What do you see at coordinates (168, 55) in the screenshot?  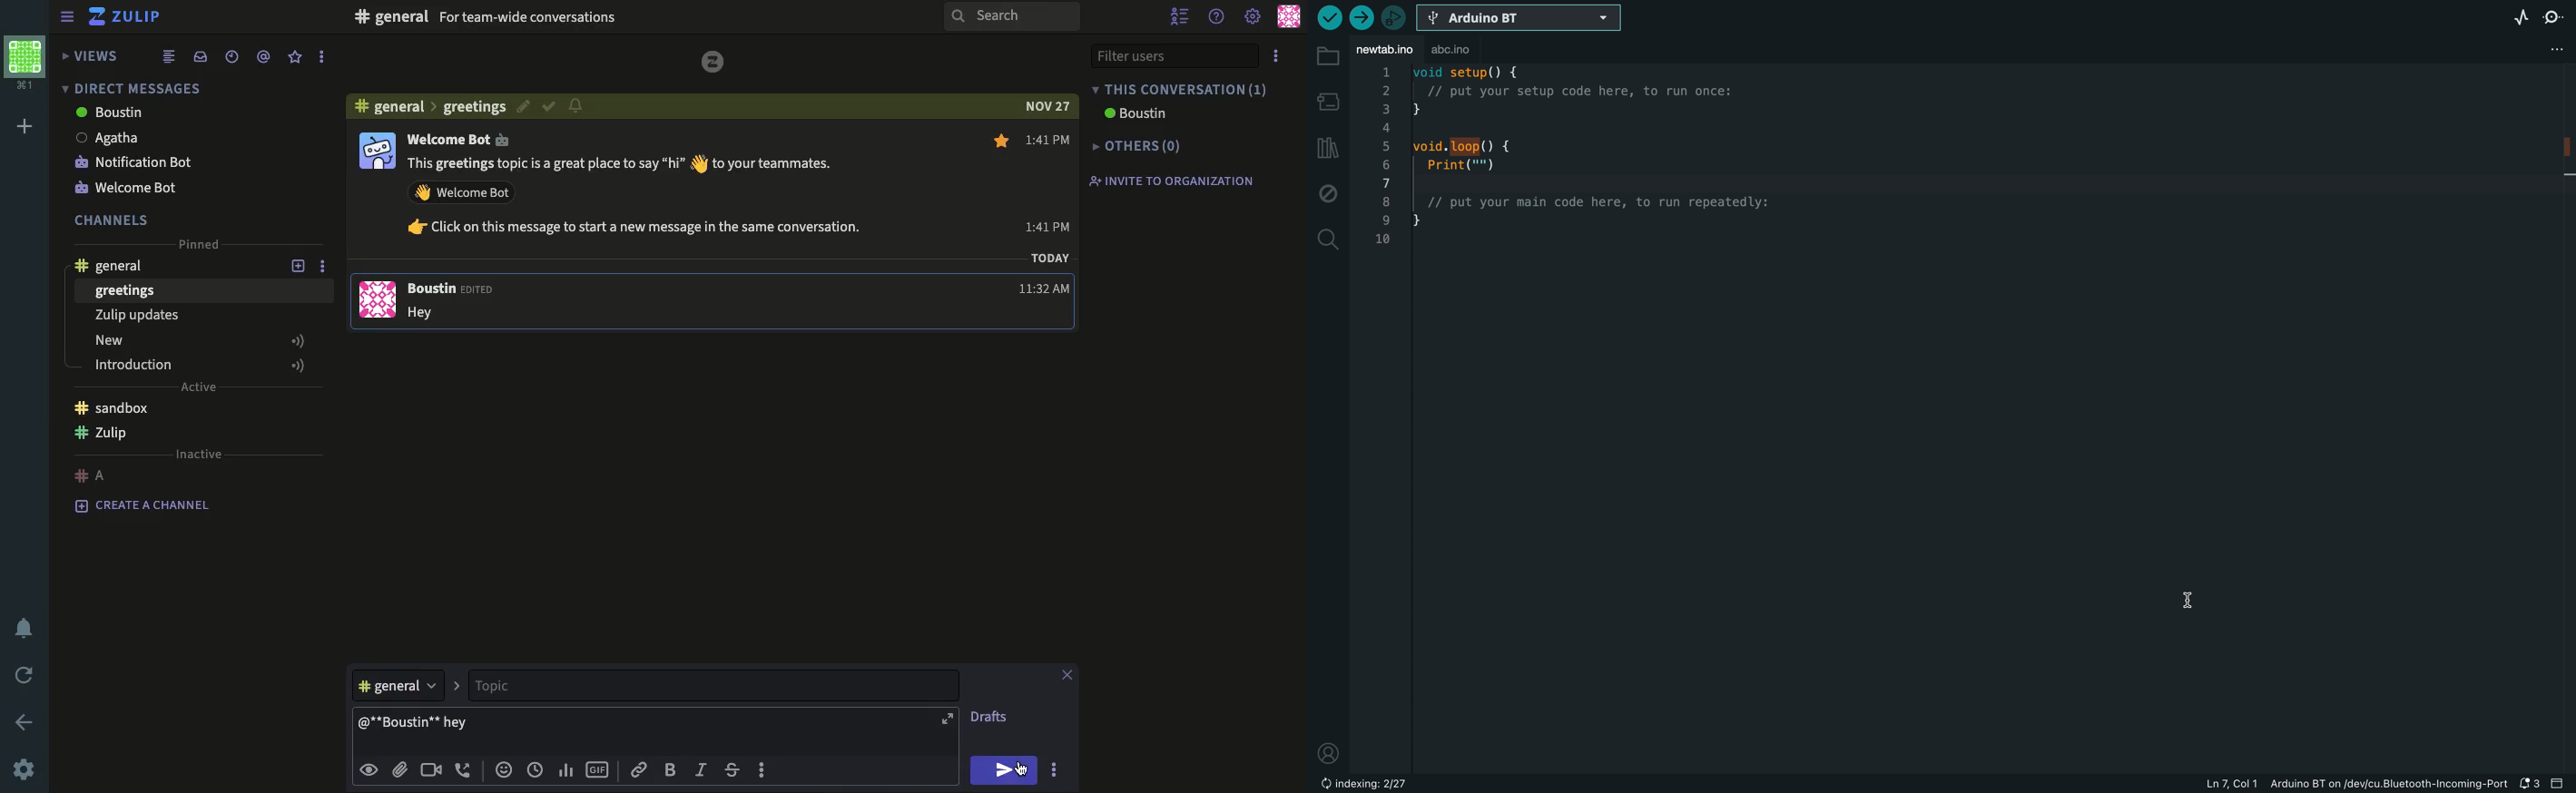 I see `list view` at bounding box center [168, 55].